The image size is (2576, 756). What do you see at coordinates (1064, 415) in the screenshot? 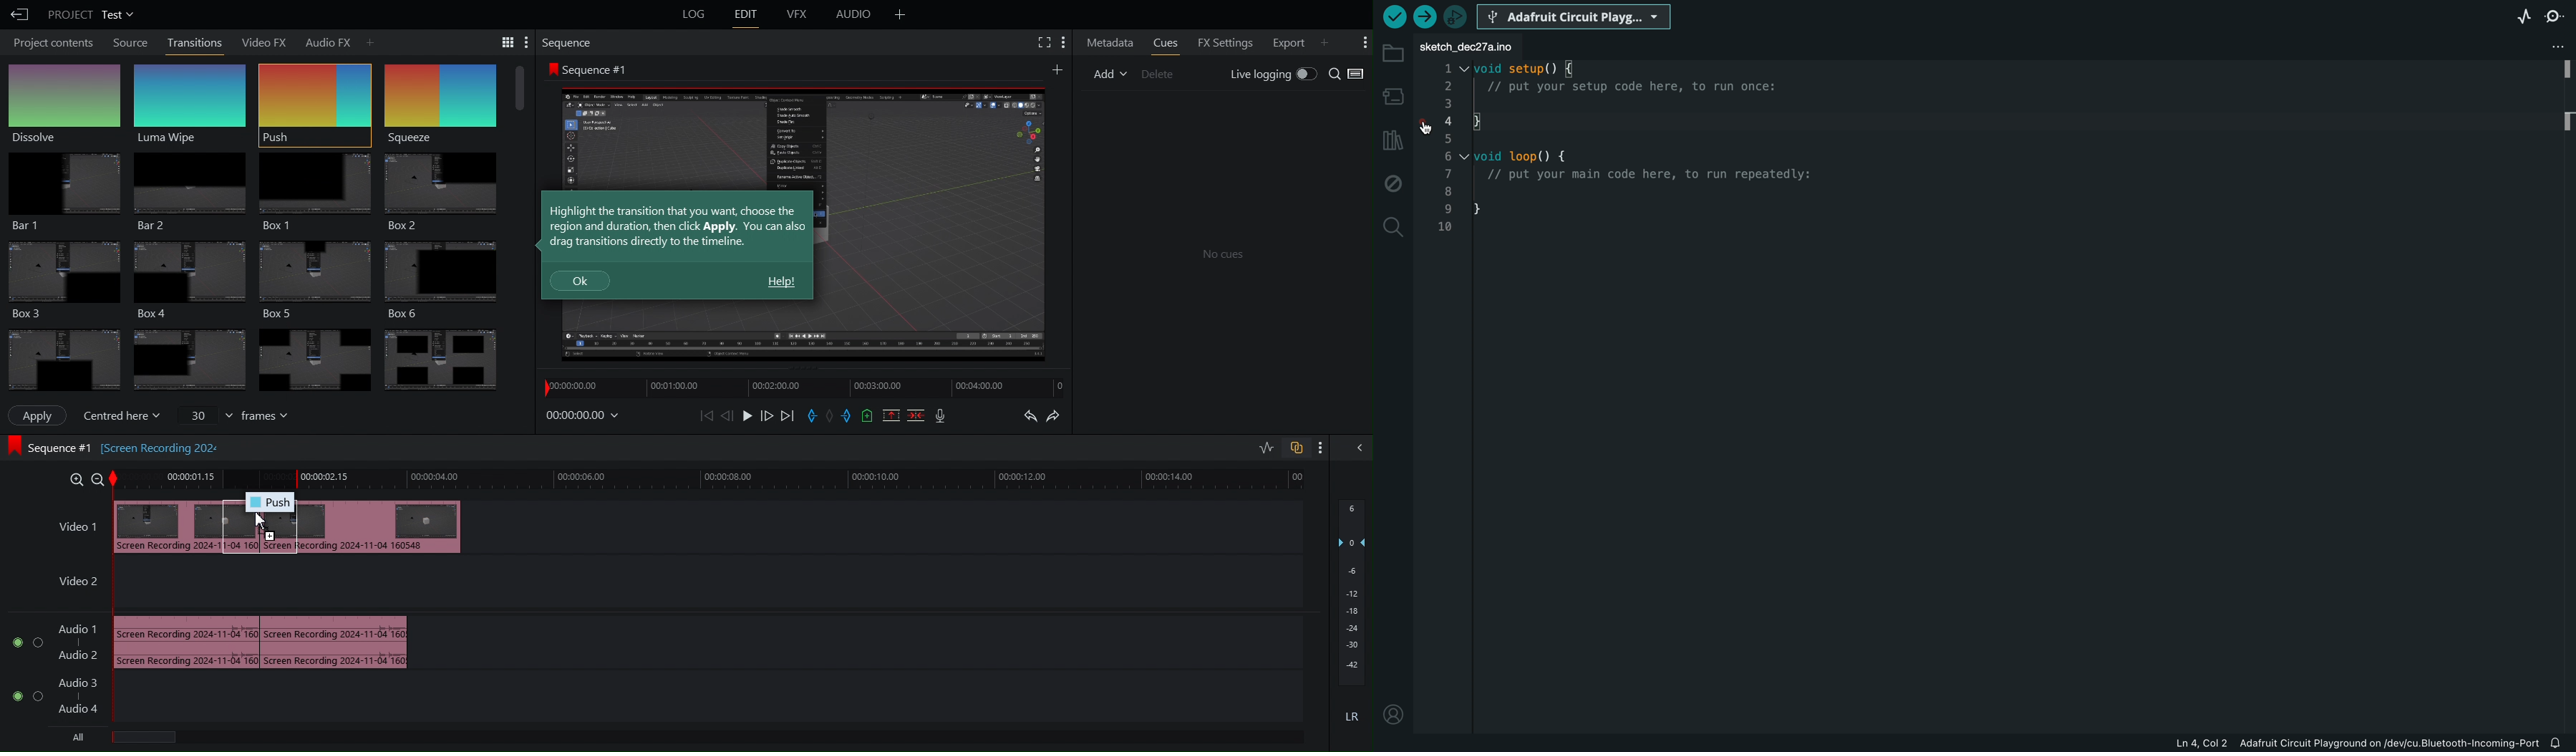
I see `Redo` at bounding box center [1064, 415].